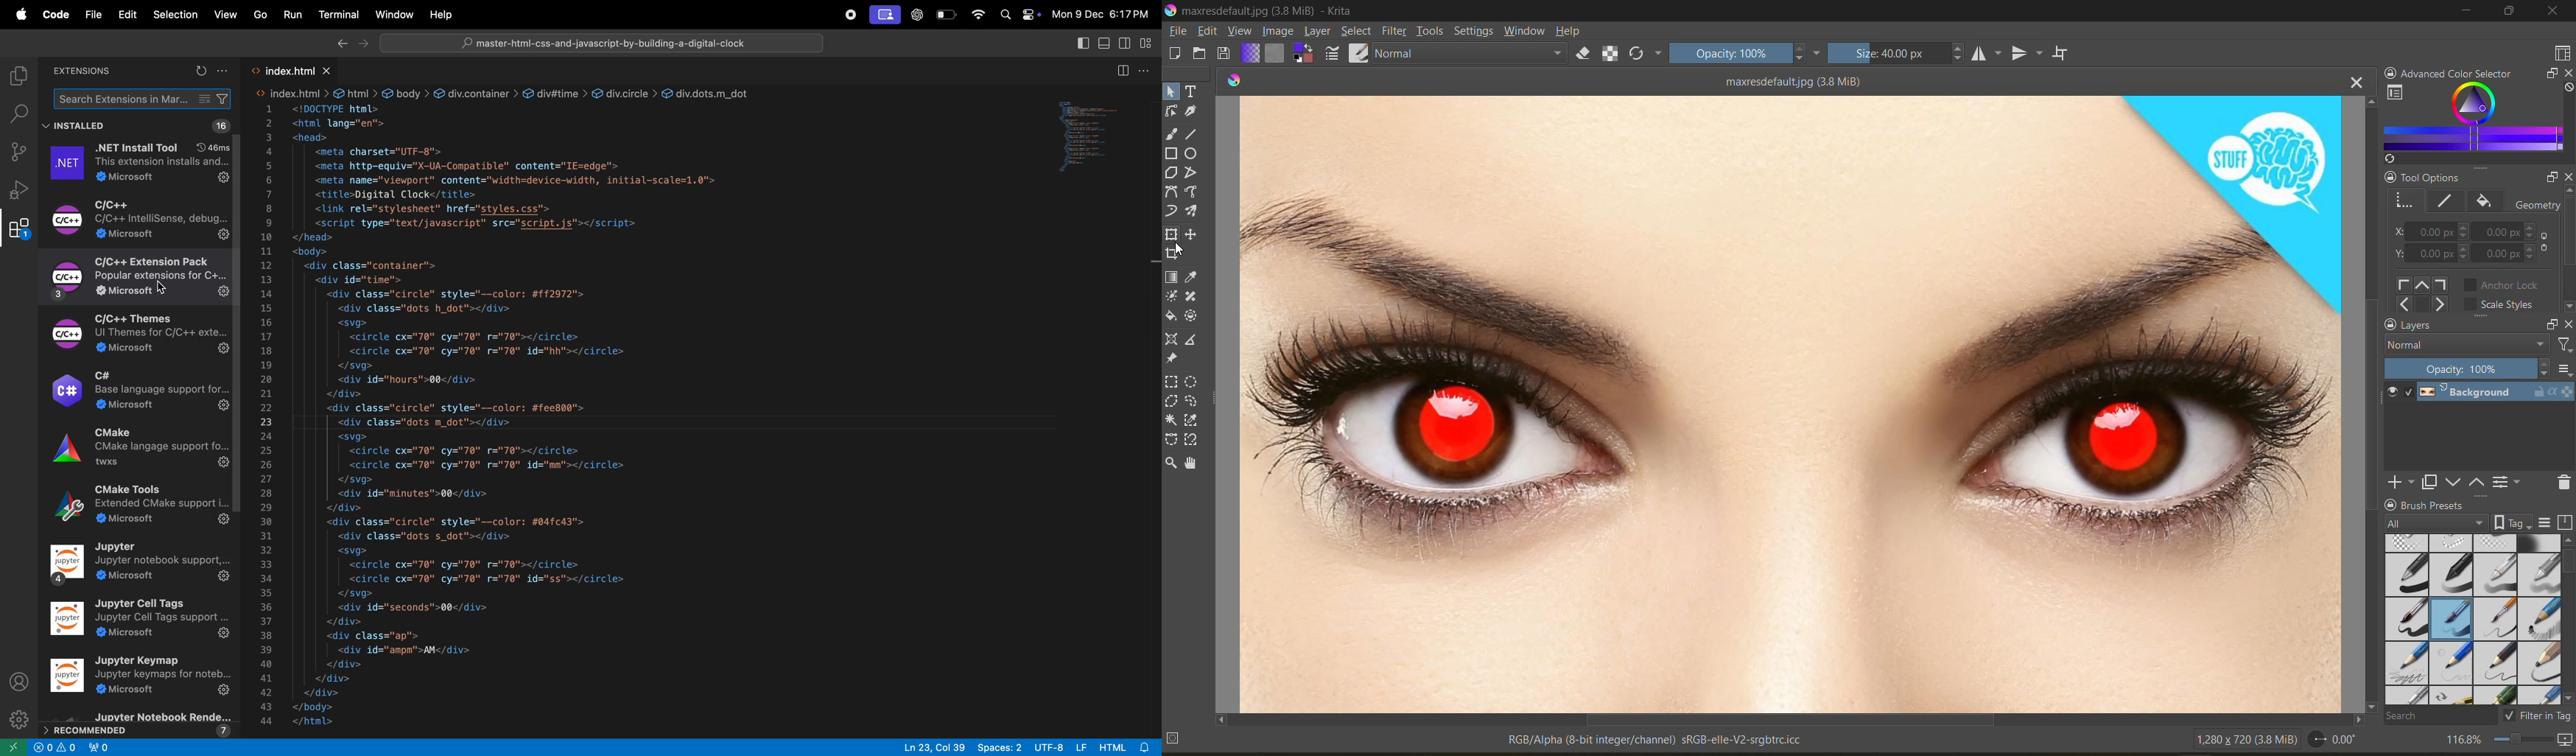  What do you see at coordinates (2244, 742) in the screenshot?
I see `image metadata` at bounding box center [2244, 742].